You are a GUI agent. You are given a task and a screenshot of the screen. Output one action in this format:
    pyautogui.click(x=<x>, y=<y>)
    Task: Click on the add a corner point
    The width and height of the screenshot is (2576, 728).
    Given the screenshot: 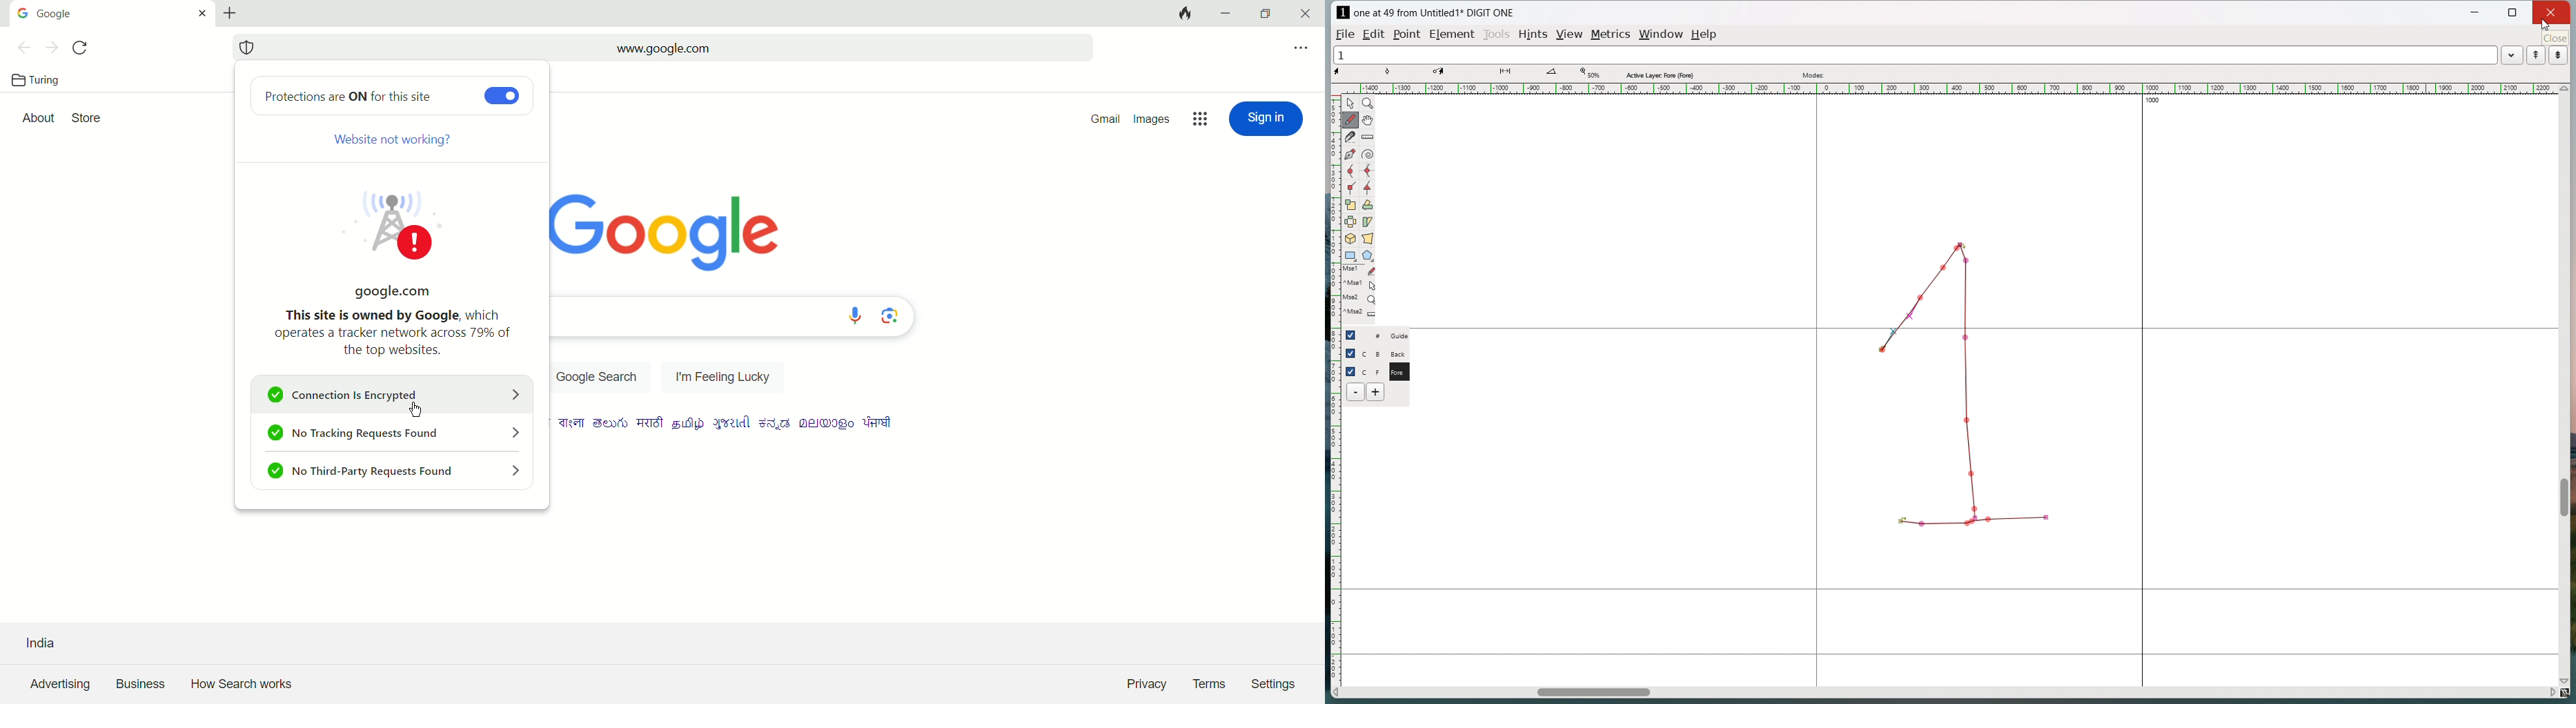 What is the action you would take?
    pyautogui.click(x=1351, y=188)
    